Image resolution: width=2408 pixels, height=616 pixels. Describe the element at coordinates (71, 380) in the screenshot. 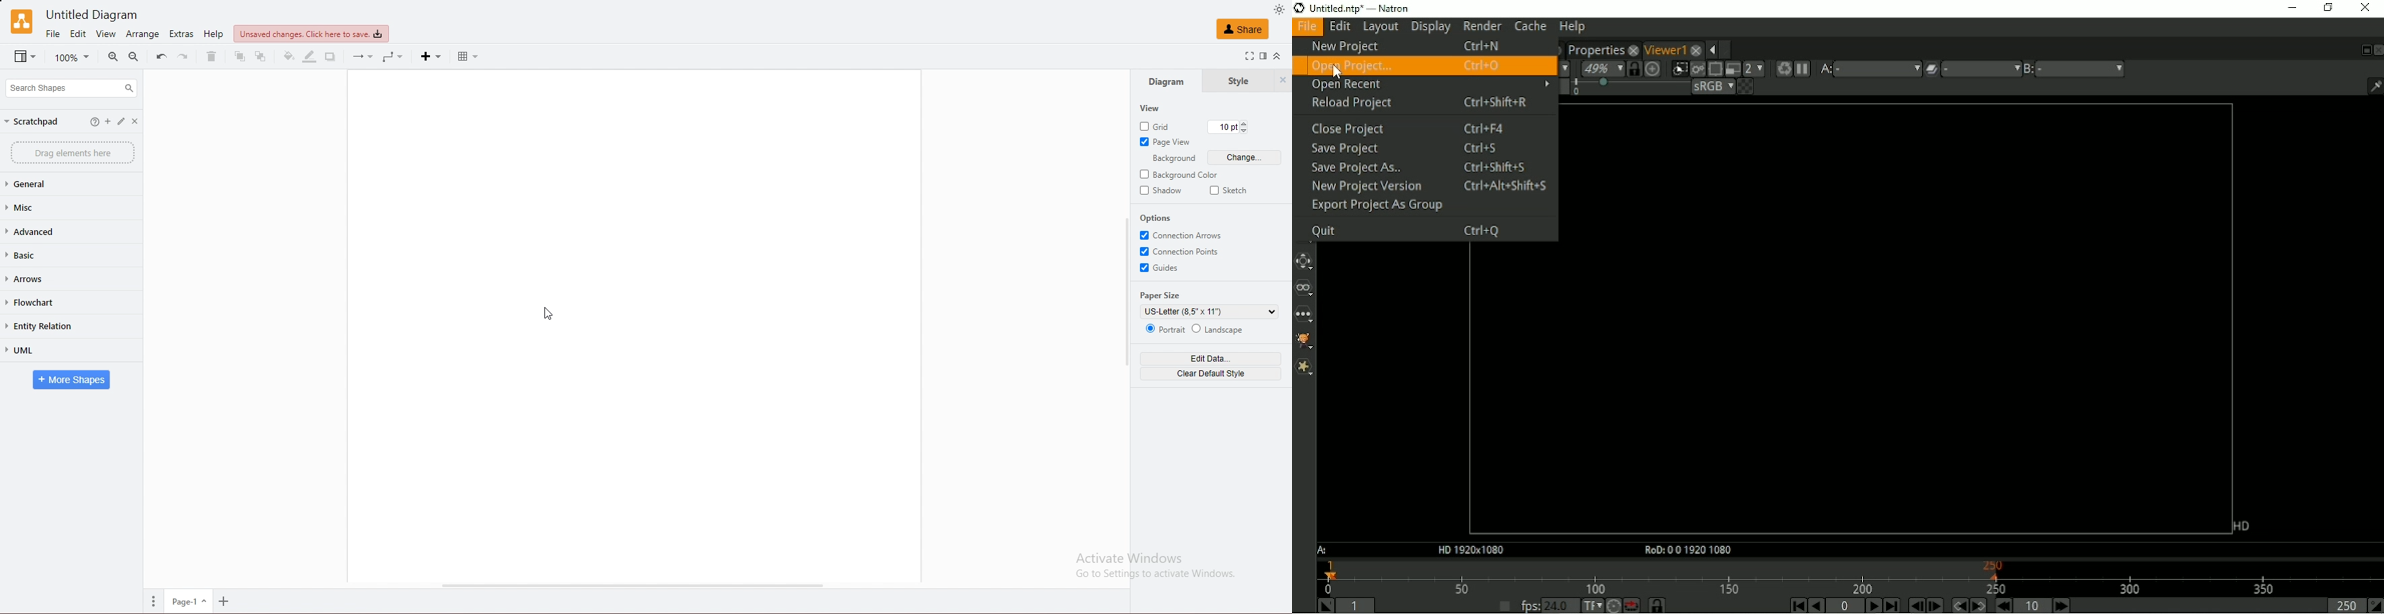

I see `more shapes` at that location.